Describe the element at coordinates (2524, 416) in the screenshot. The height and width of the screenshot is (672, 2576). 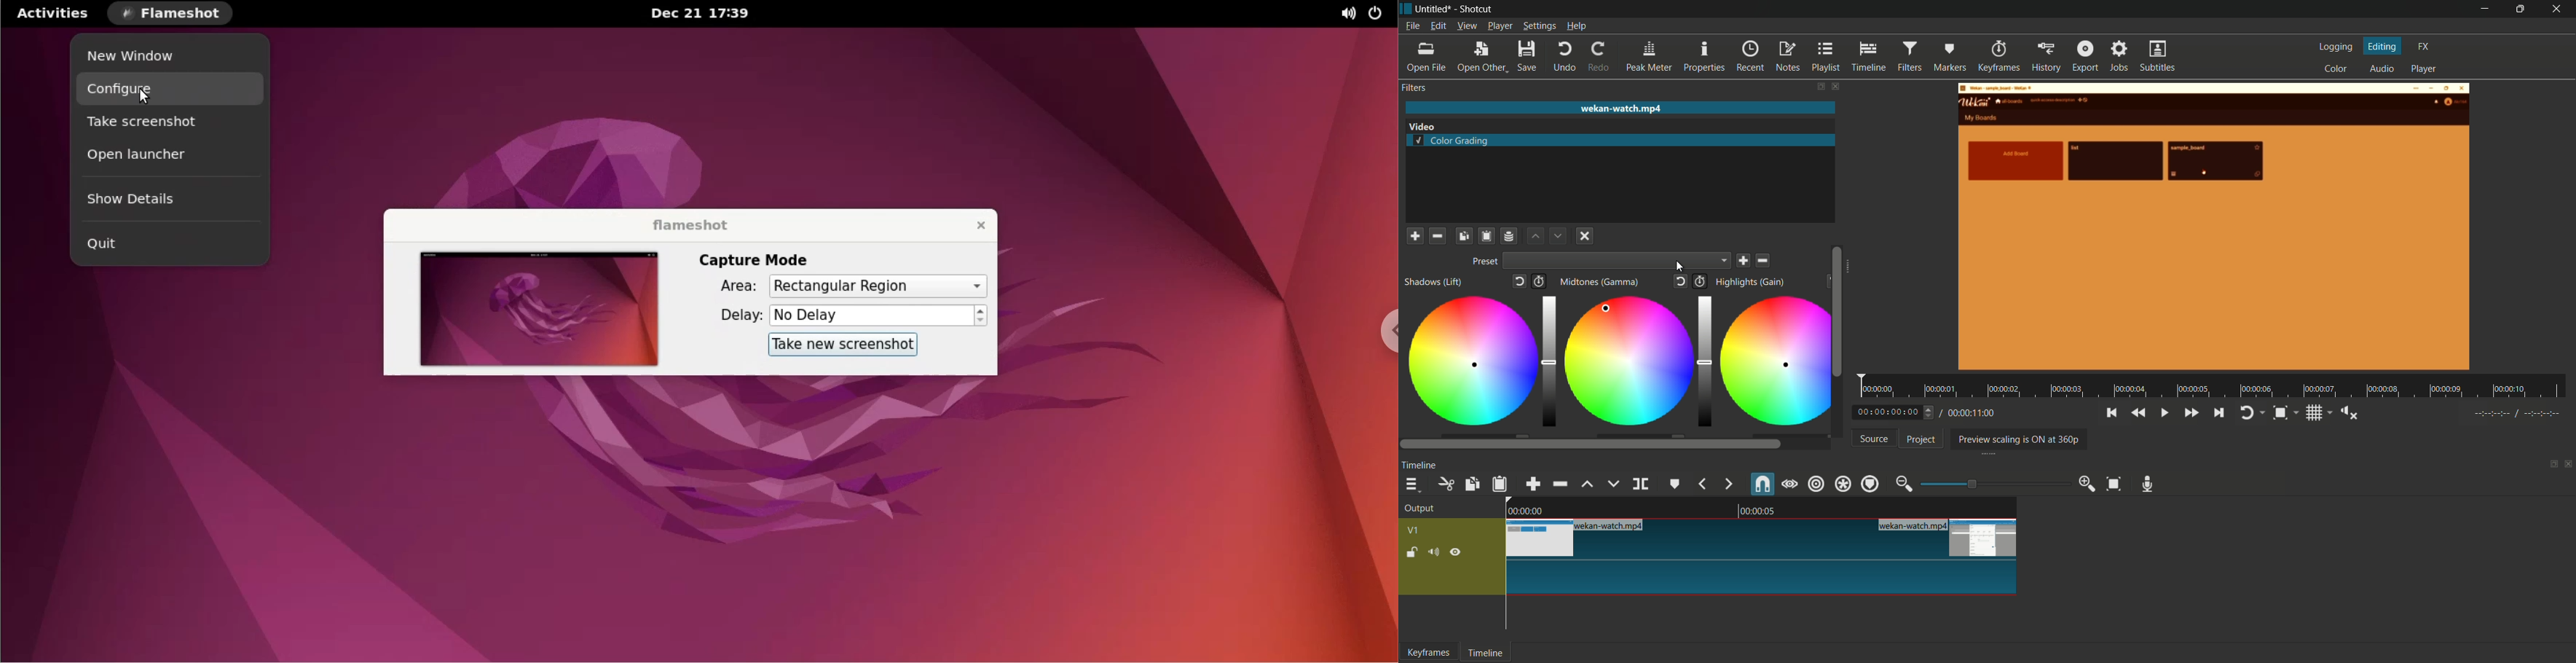
I see `----:-- /` at that location.